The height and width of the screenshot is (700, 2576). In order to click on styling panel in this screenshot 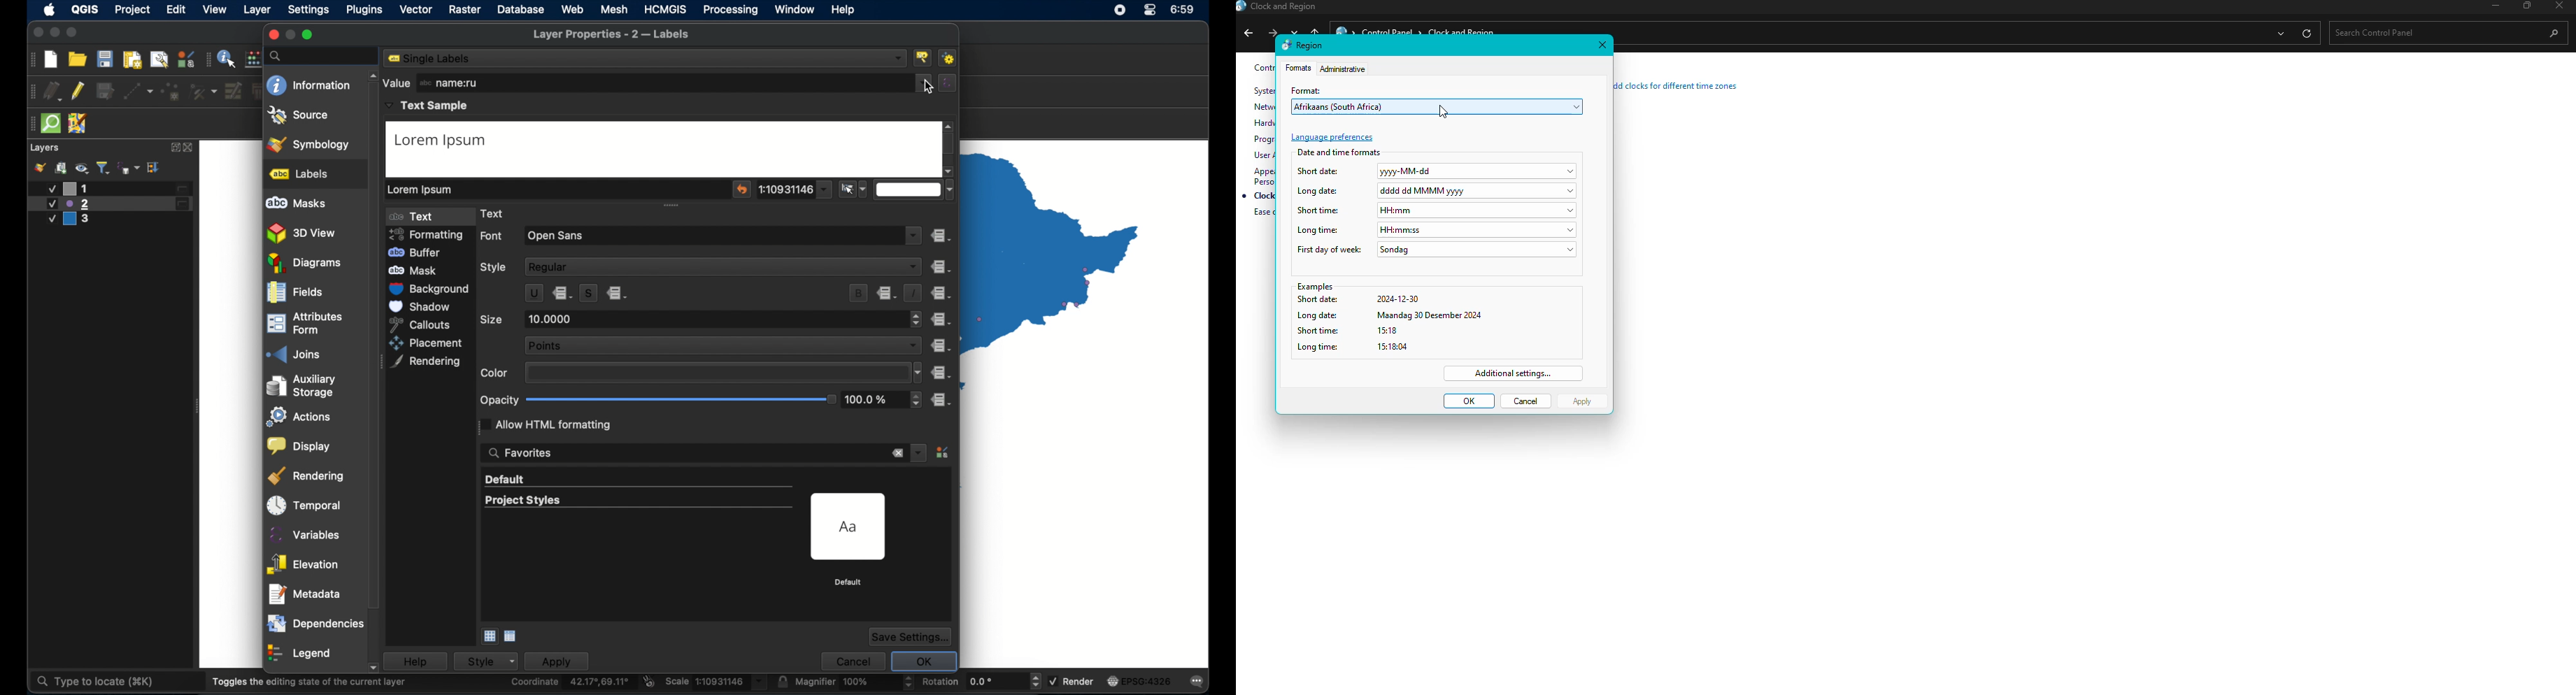, I will do `click(39, 167)`.